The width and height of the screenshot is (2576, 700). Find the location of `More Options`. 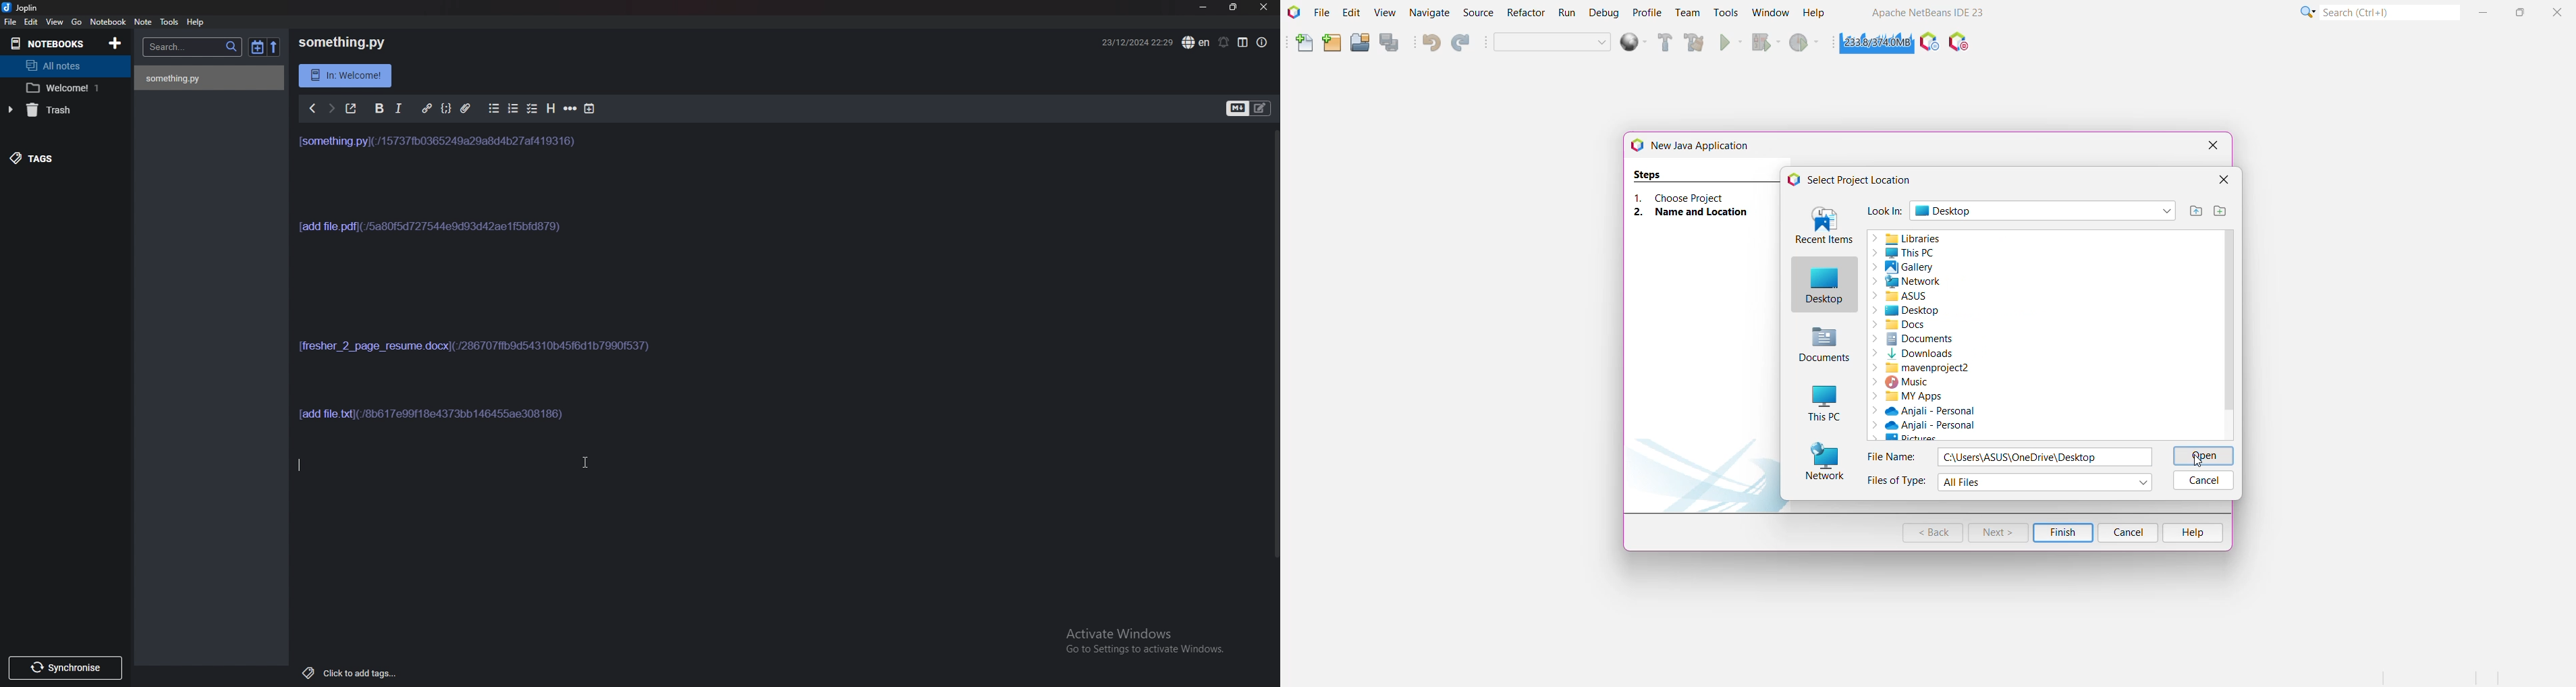

More Options is located at coordinates (2306, 14).